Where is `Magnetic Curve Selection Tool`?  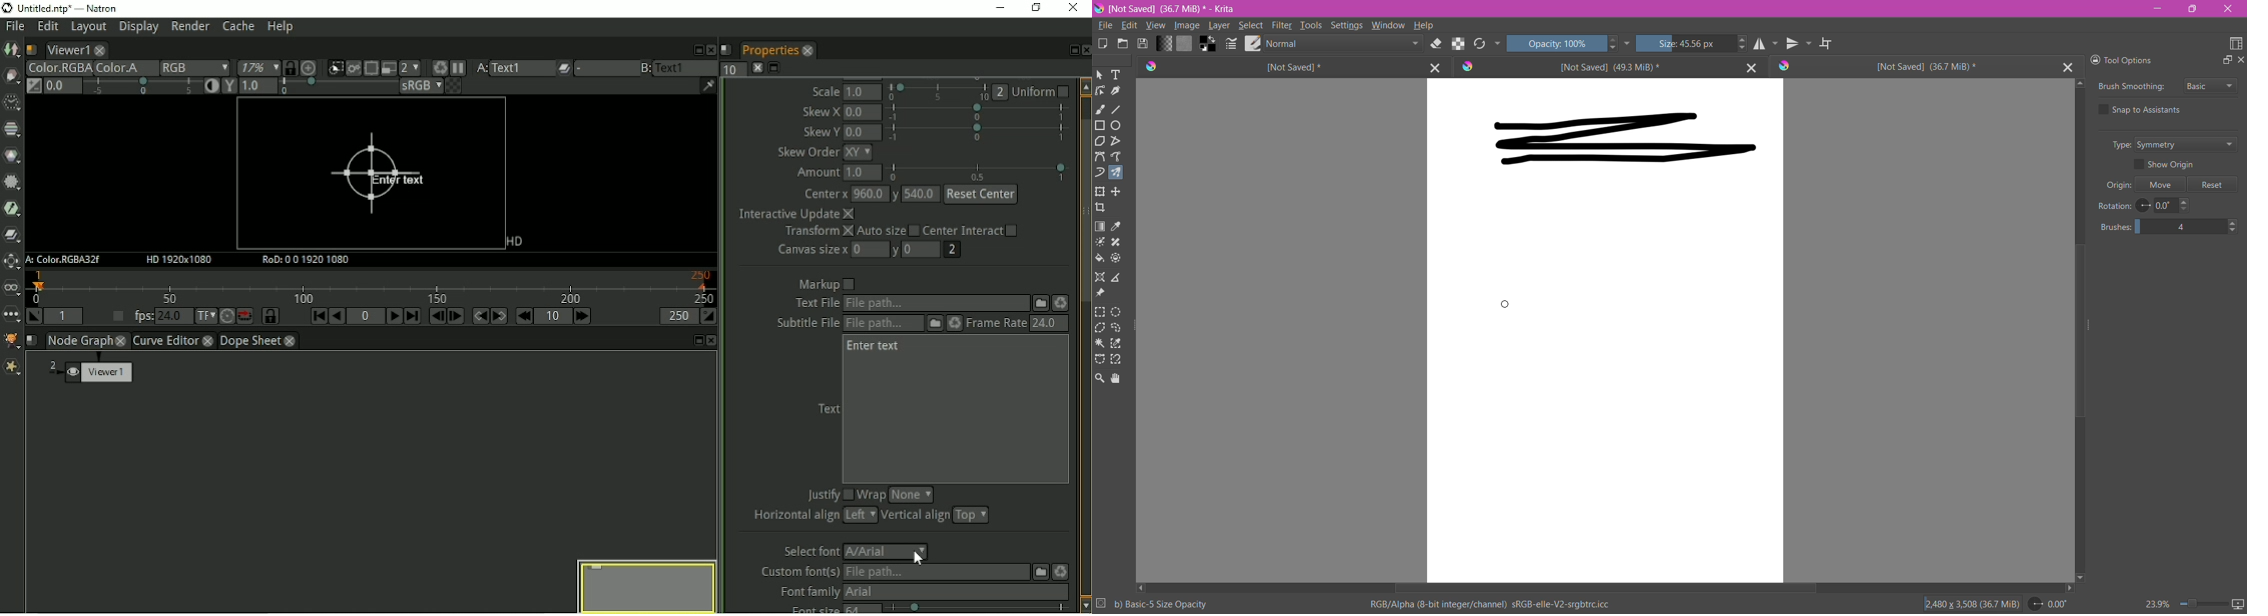
Magnetic Curve Selection Tool is located at coordinates (1116, 359).